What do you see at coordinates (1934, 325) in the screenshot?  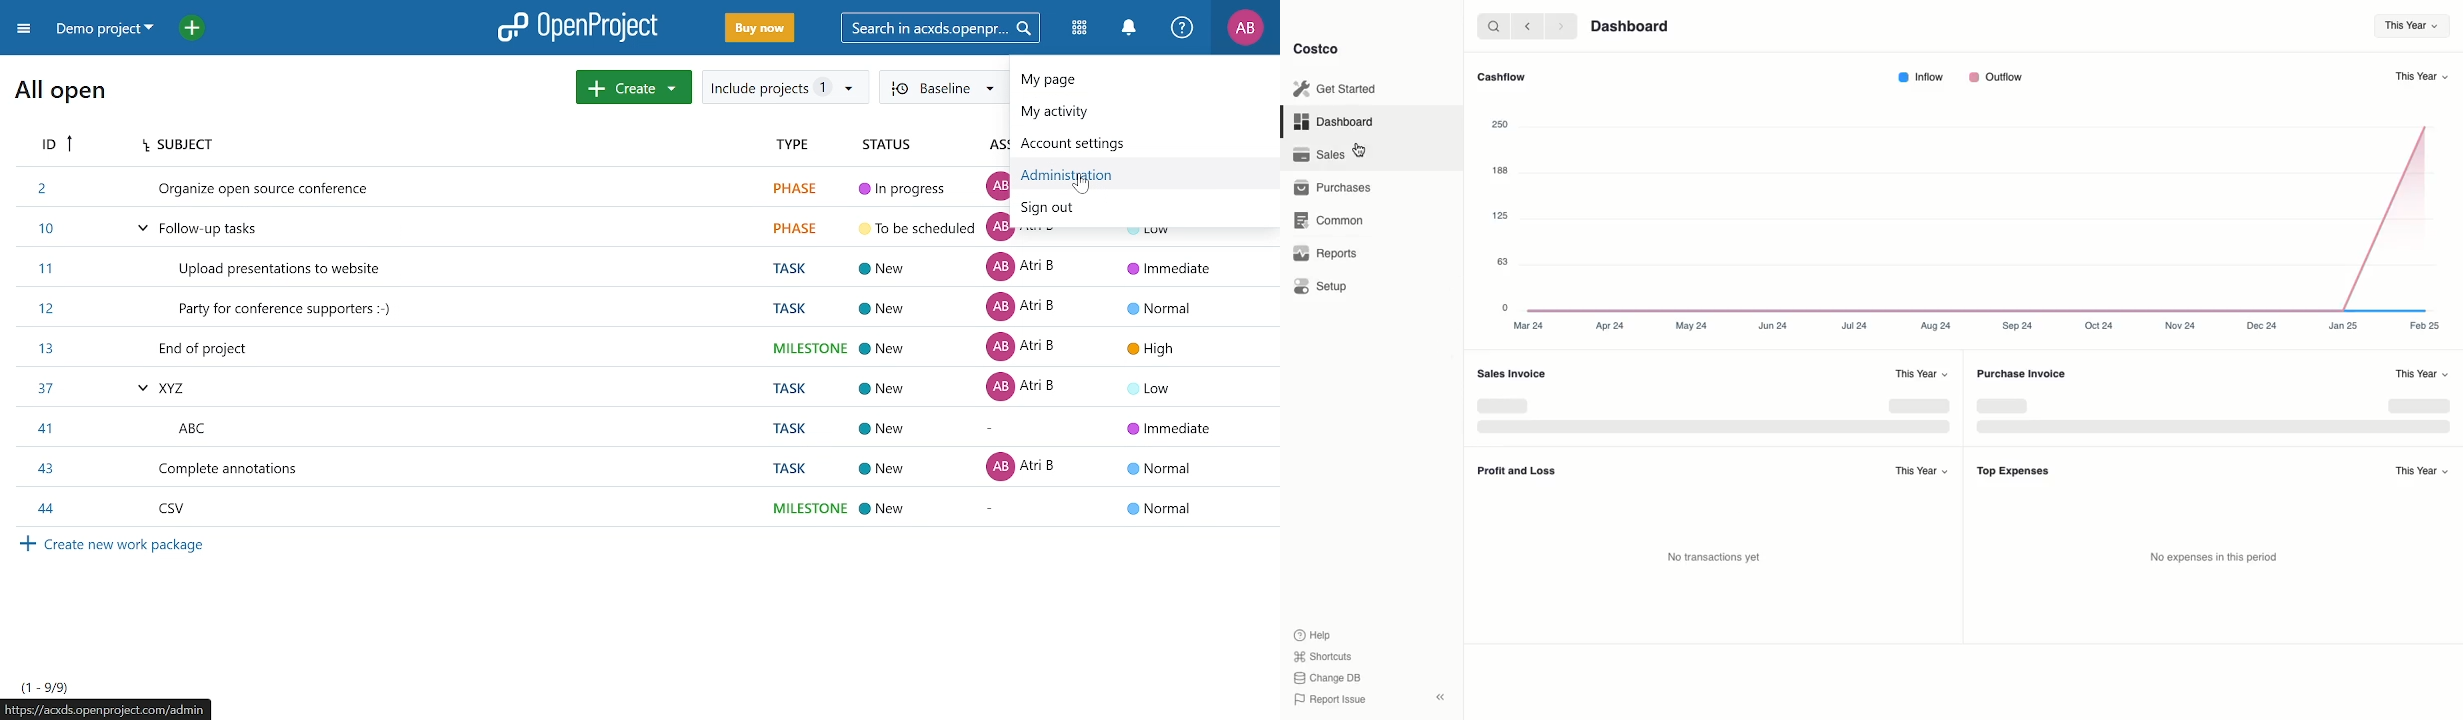 I see `Aug 24` at bounding box center [1934, 325].